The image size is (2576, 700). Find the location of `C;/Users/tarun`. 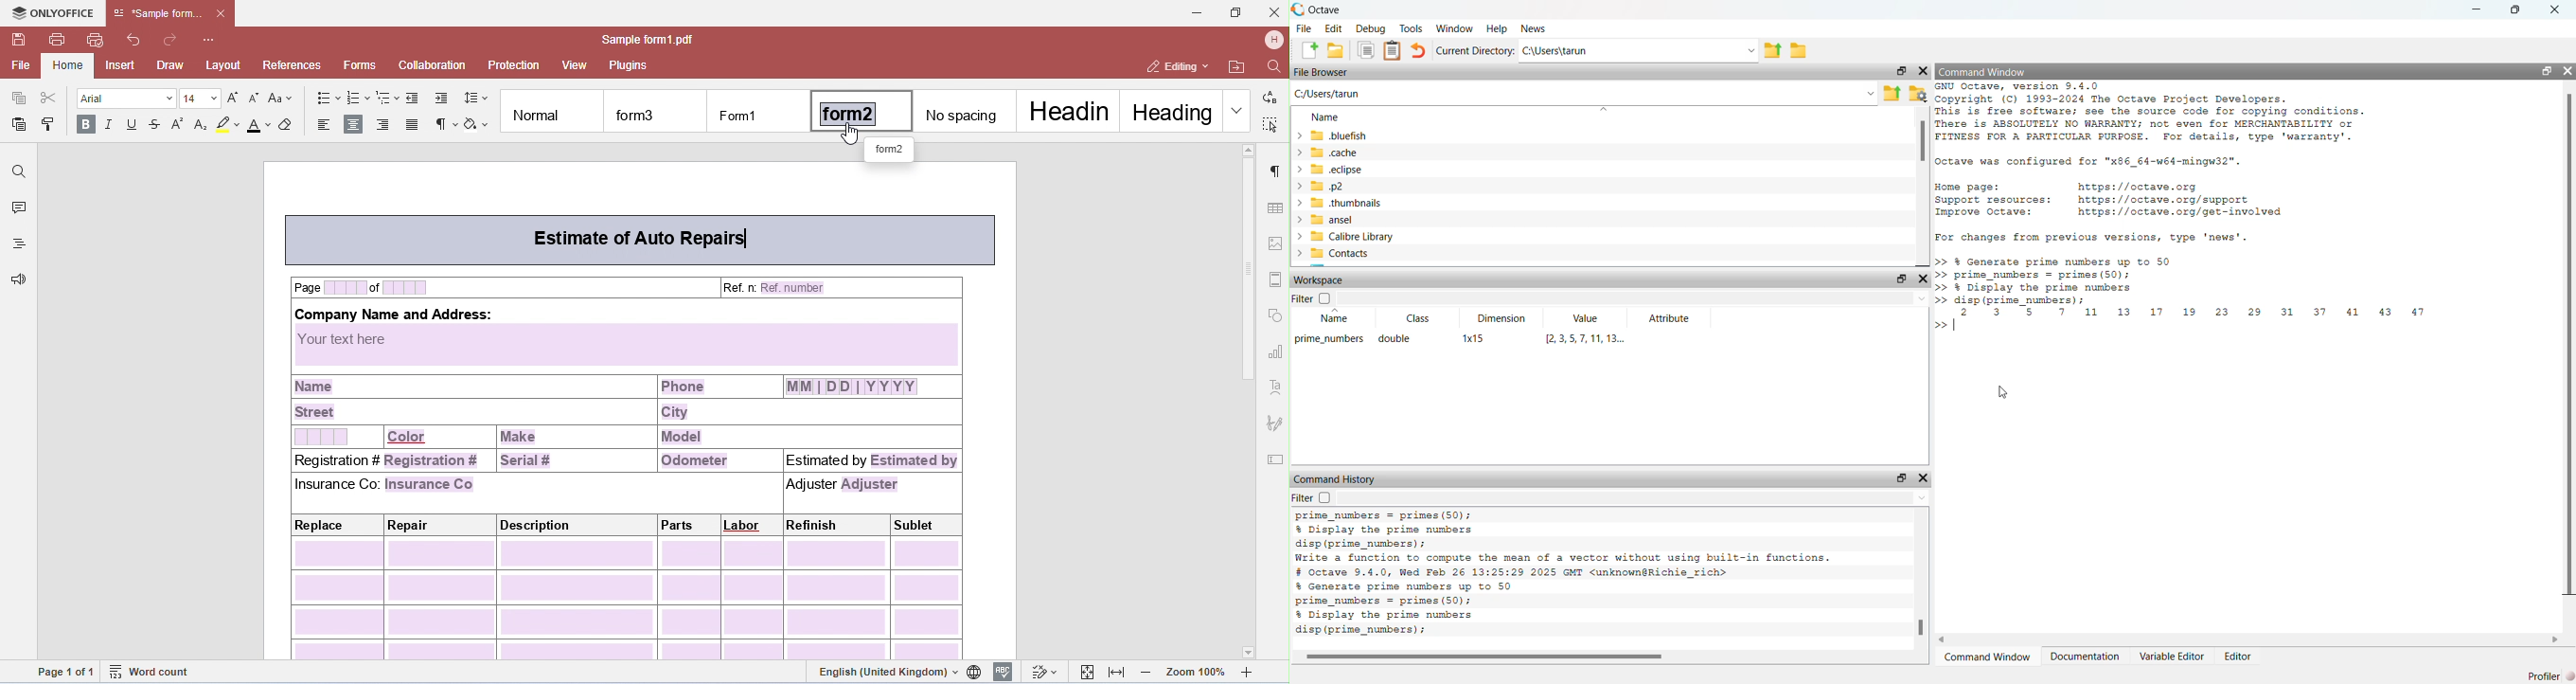

C;/Users/tarun is located at coordinates (1328, 95).